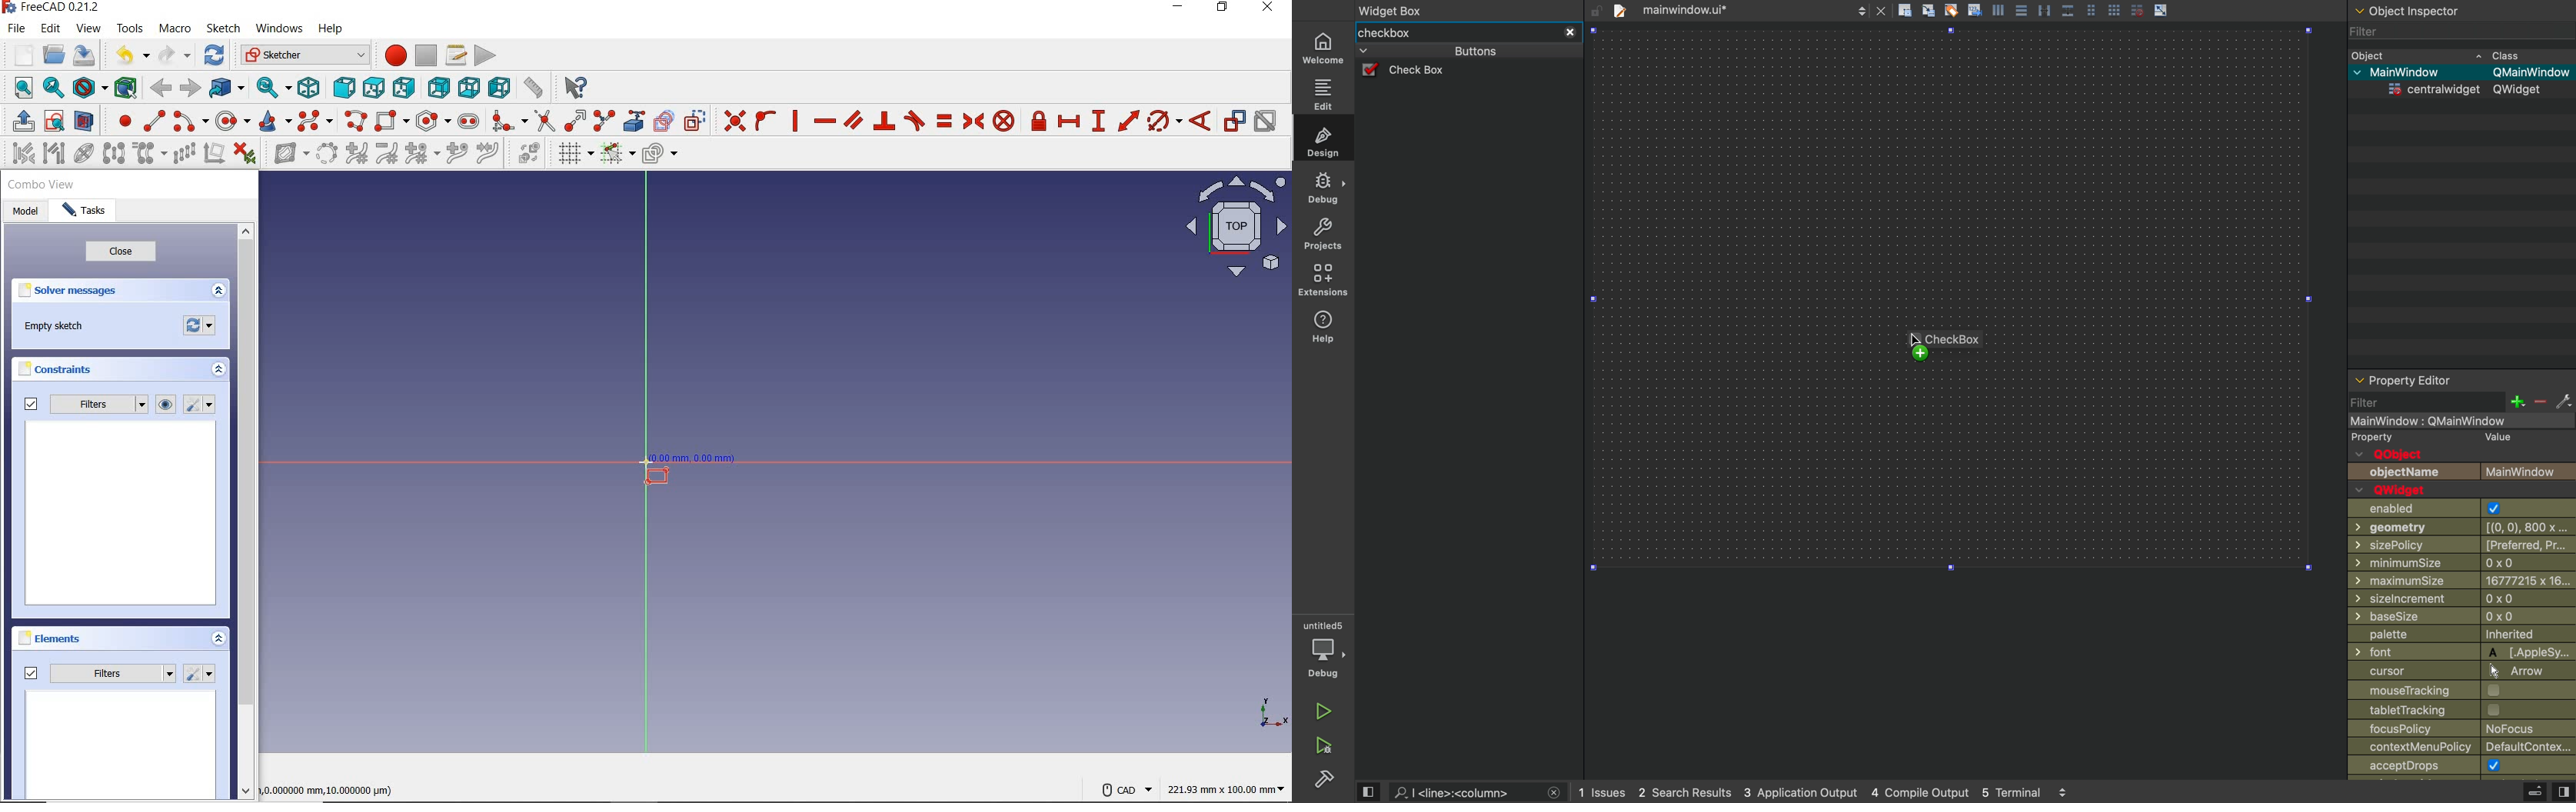  I want to click on stop macro recording, so click(426, 55).